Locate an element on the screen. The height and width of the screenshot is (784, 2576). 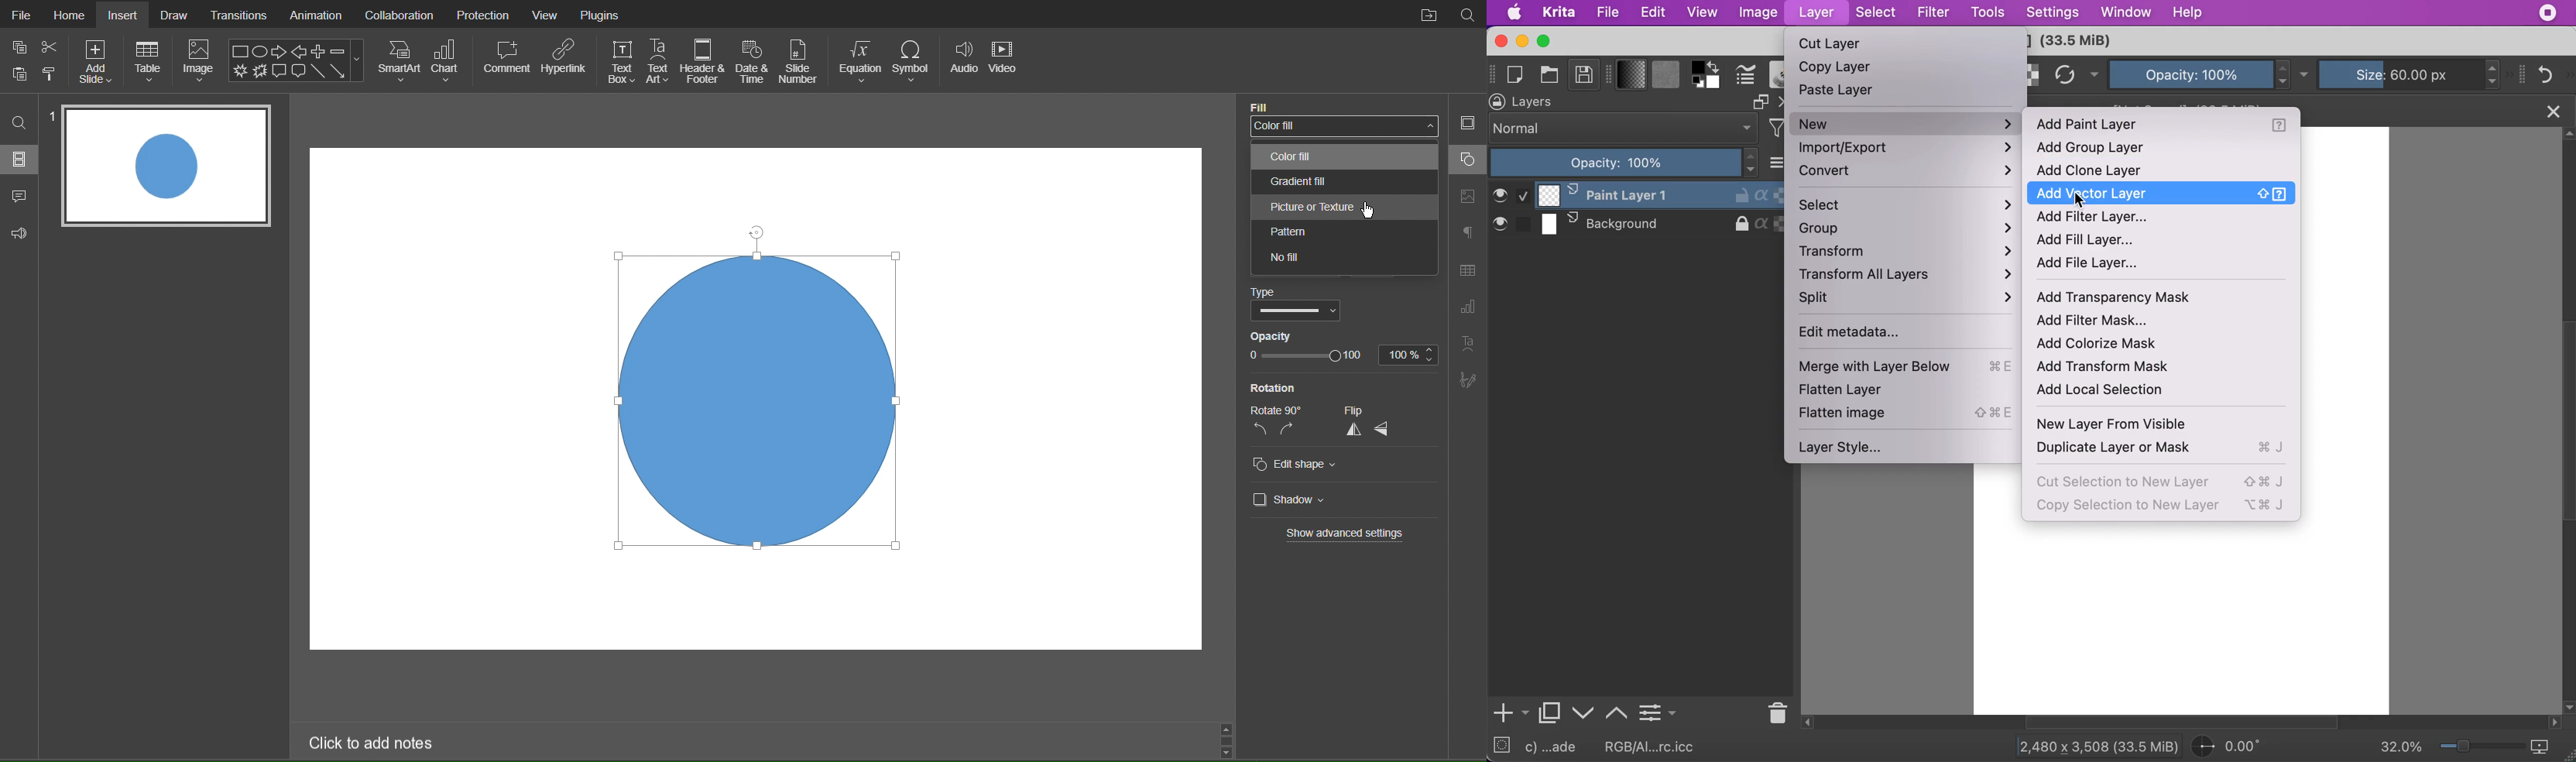
Slide Number is located at coordinates (799, 61).